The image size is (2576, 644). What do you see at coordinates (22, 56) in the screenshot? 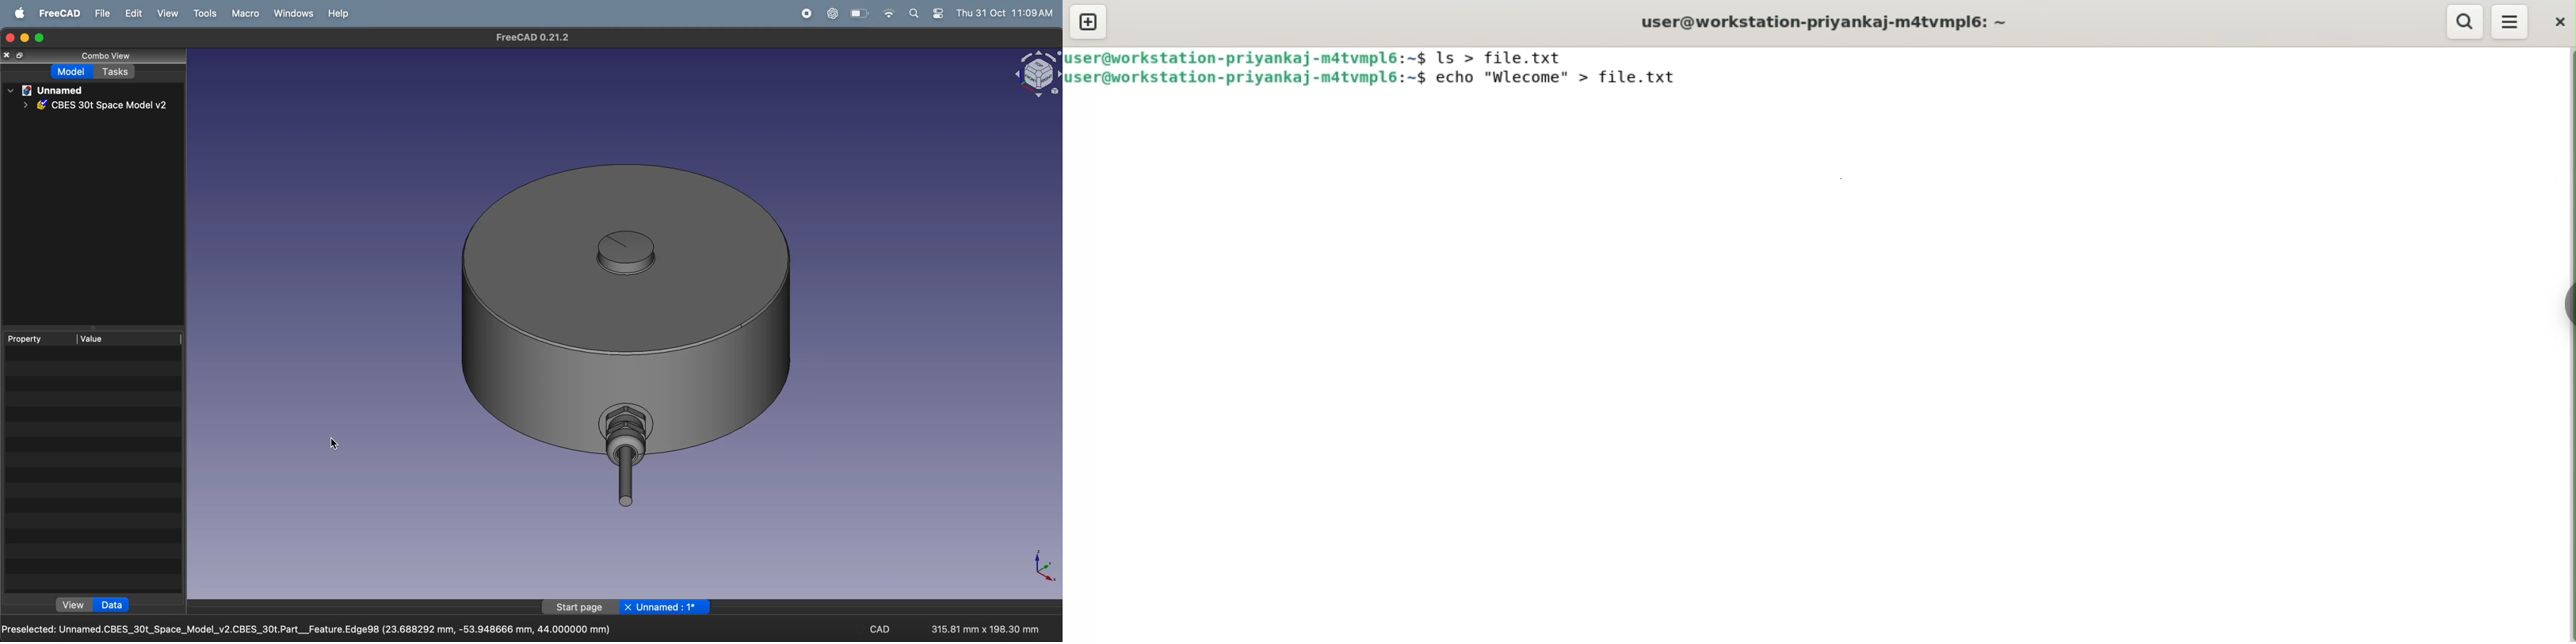
I see `copy` at bounding box center [22, 56].